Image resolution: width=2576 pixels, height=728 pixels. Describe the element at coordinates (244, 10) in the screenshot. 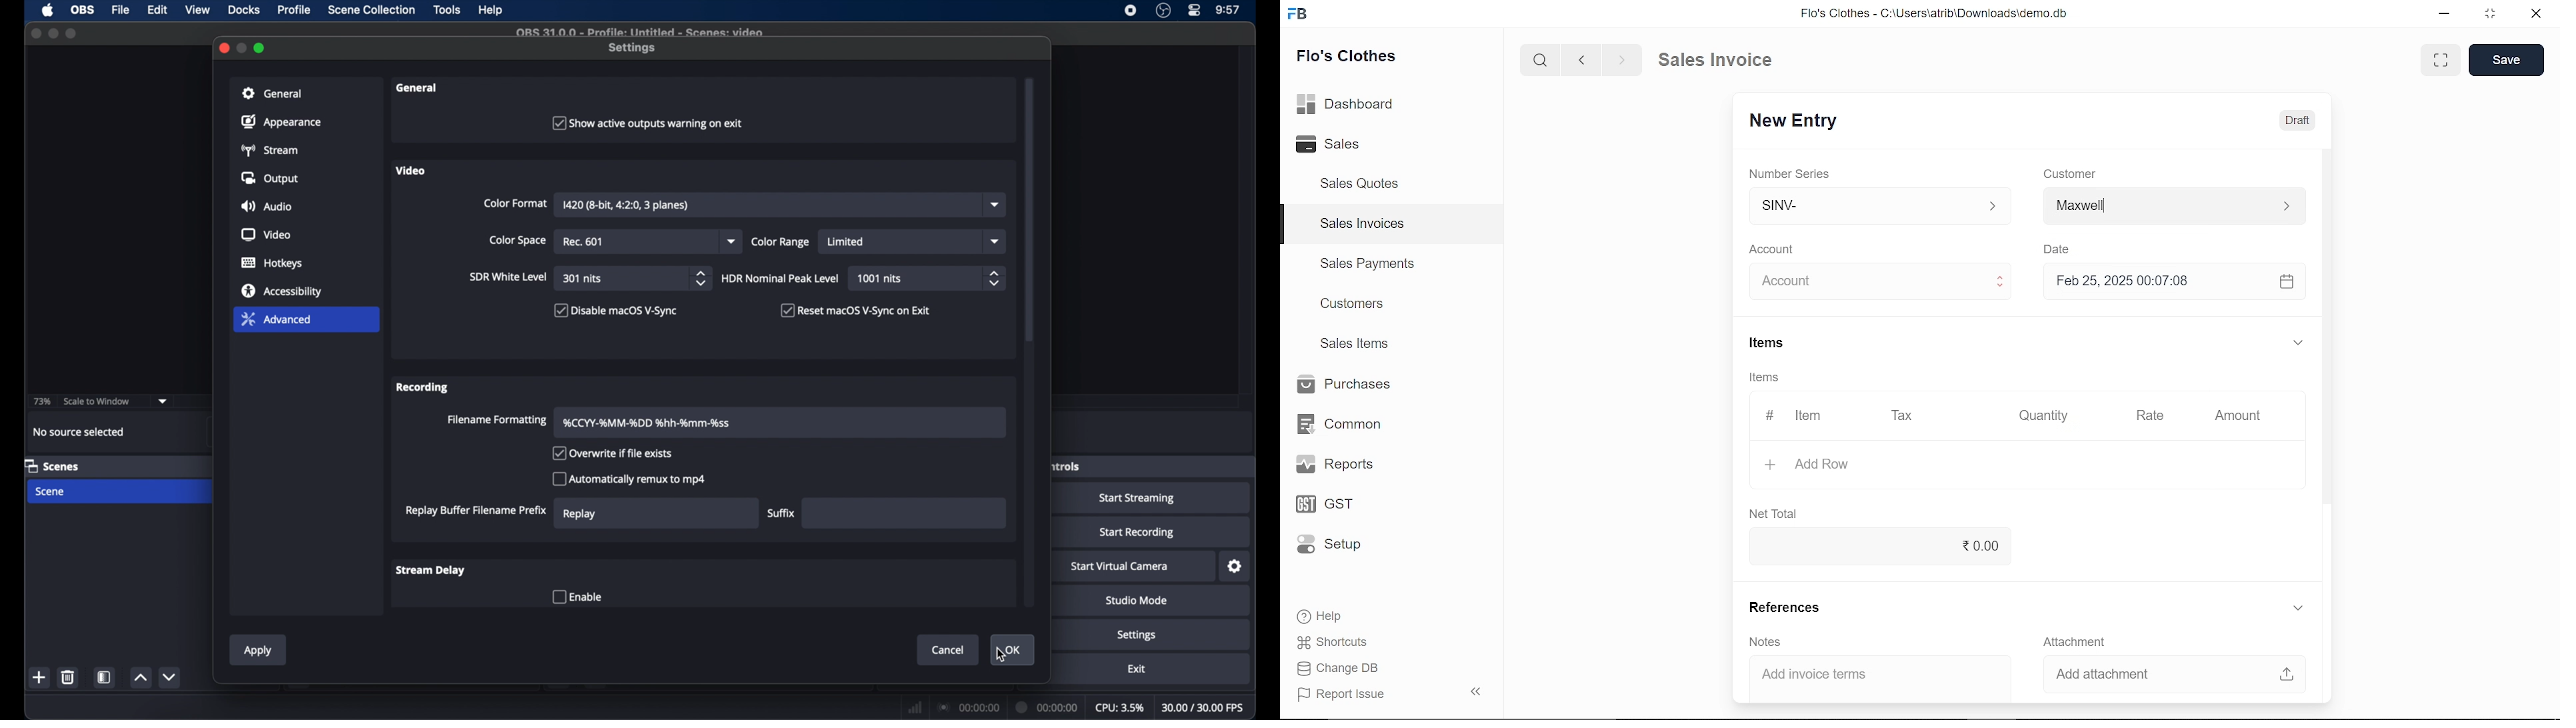

I see `docks` at that location.